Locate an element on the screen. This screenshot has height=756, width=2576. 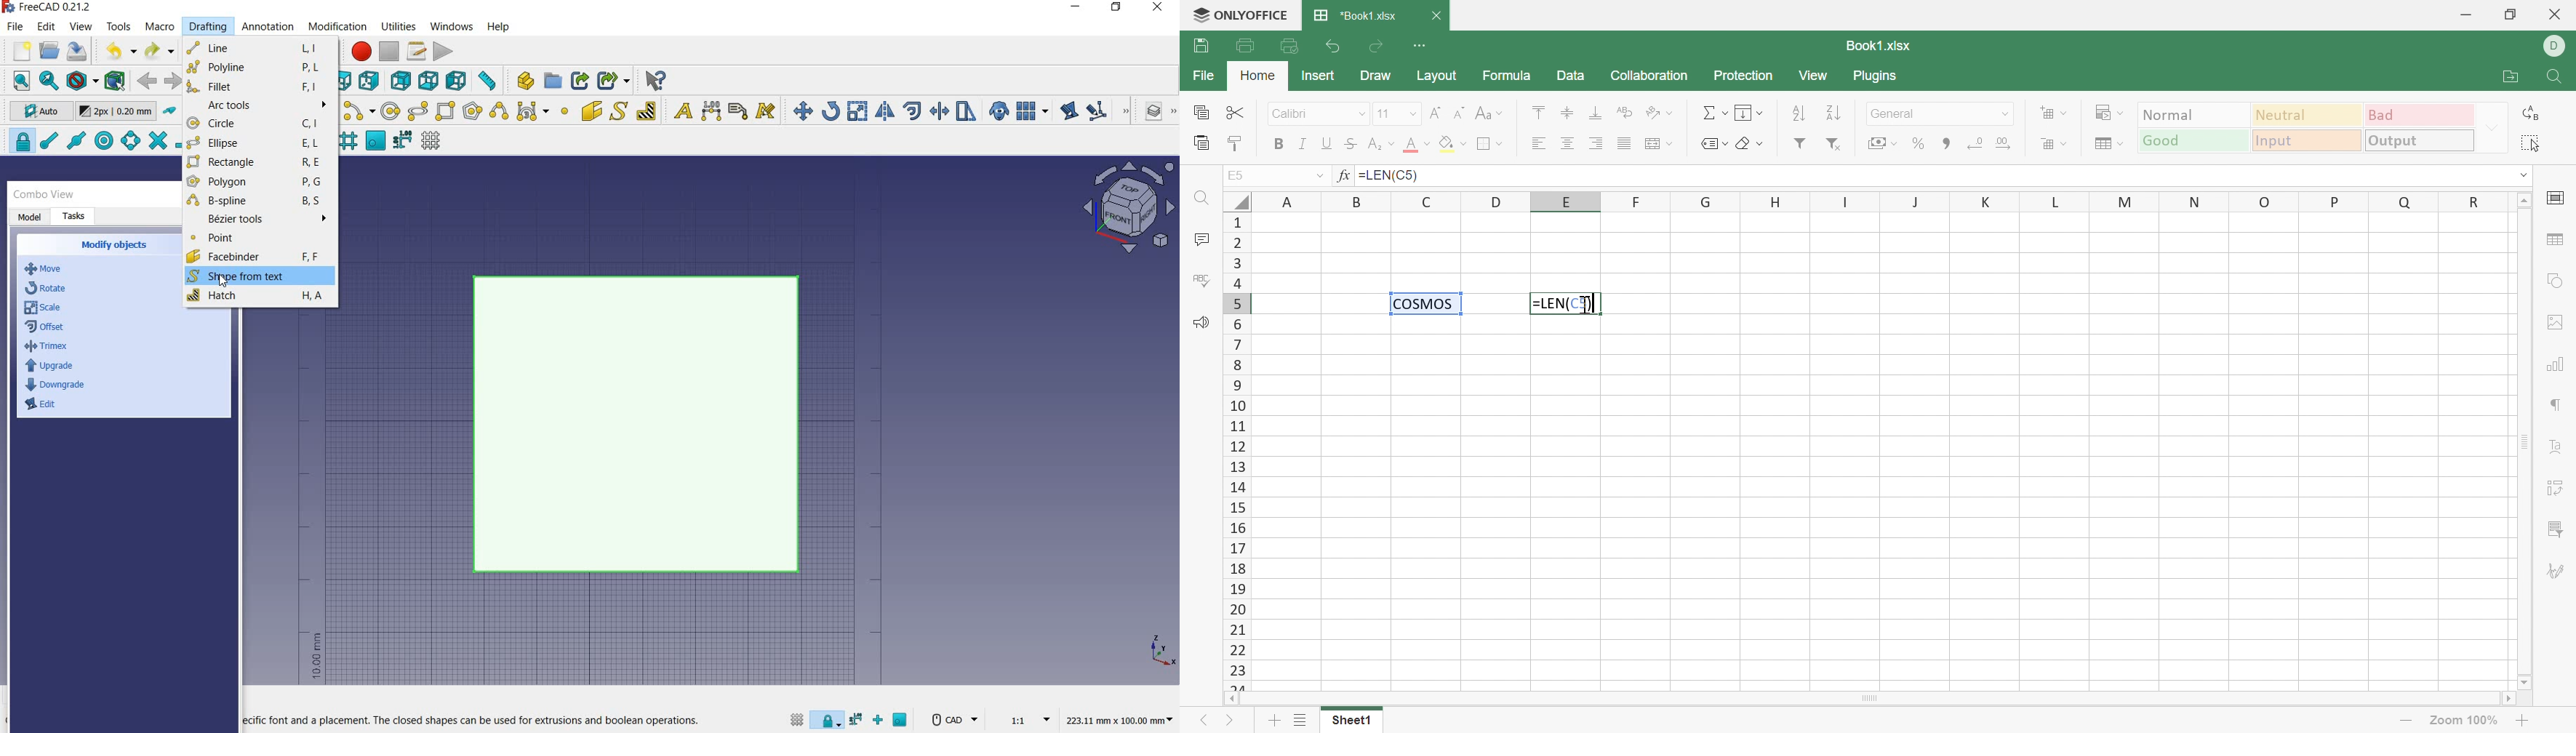
Clear is located at coordinates (1751, 145).